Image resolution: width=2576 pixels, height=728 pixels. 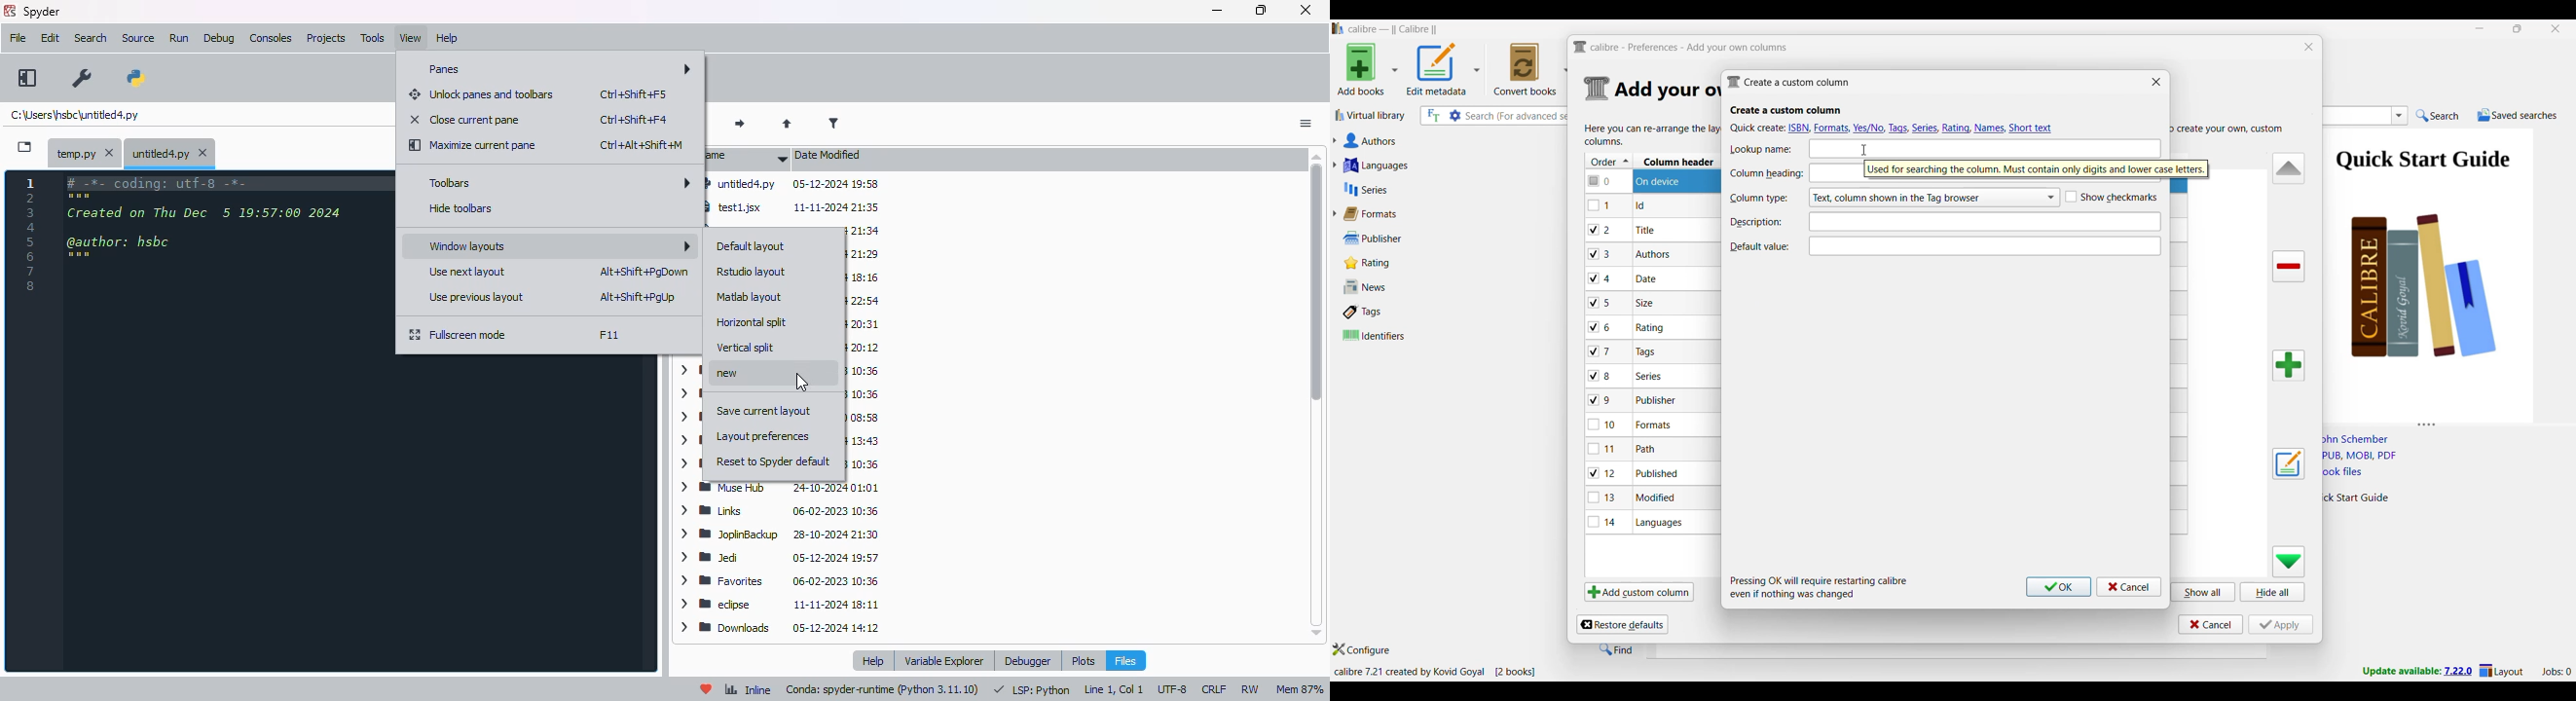 I want to click on Software logo, so click(x=1338, y=29).